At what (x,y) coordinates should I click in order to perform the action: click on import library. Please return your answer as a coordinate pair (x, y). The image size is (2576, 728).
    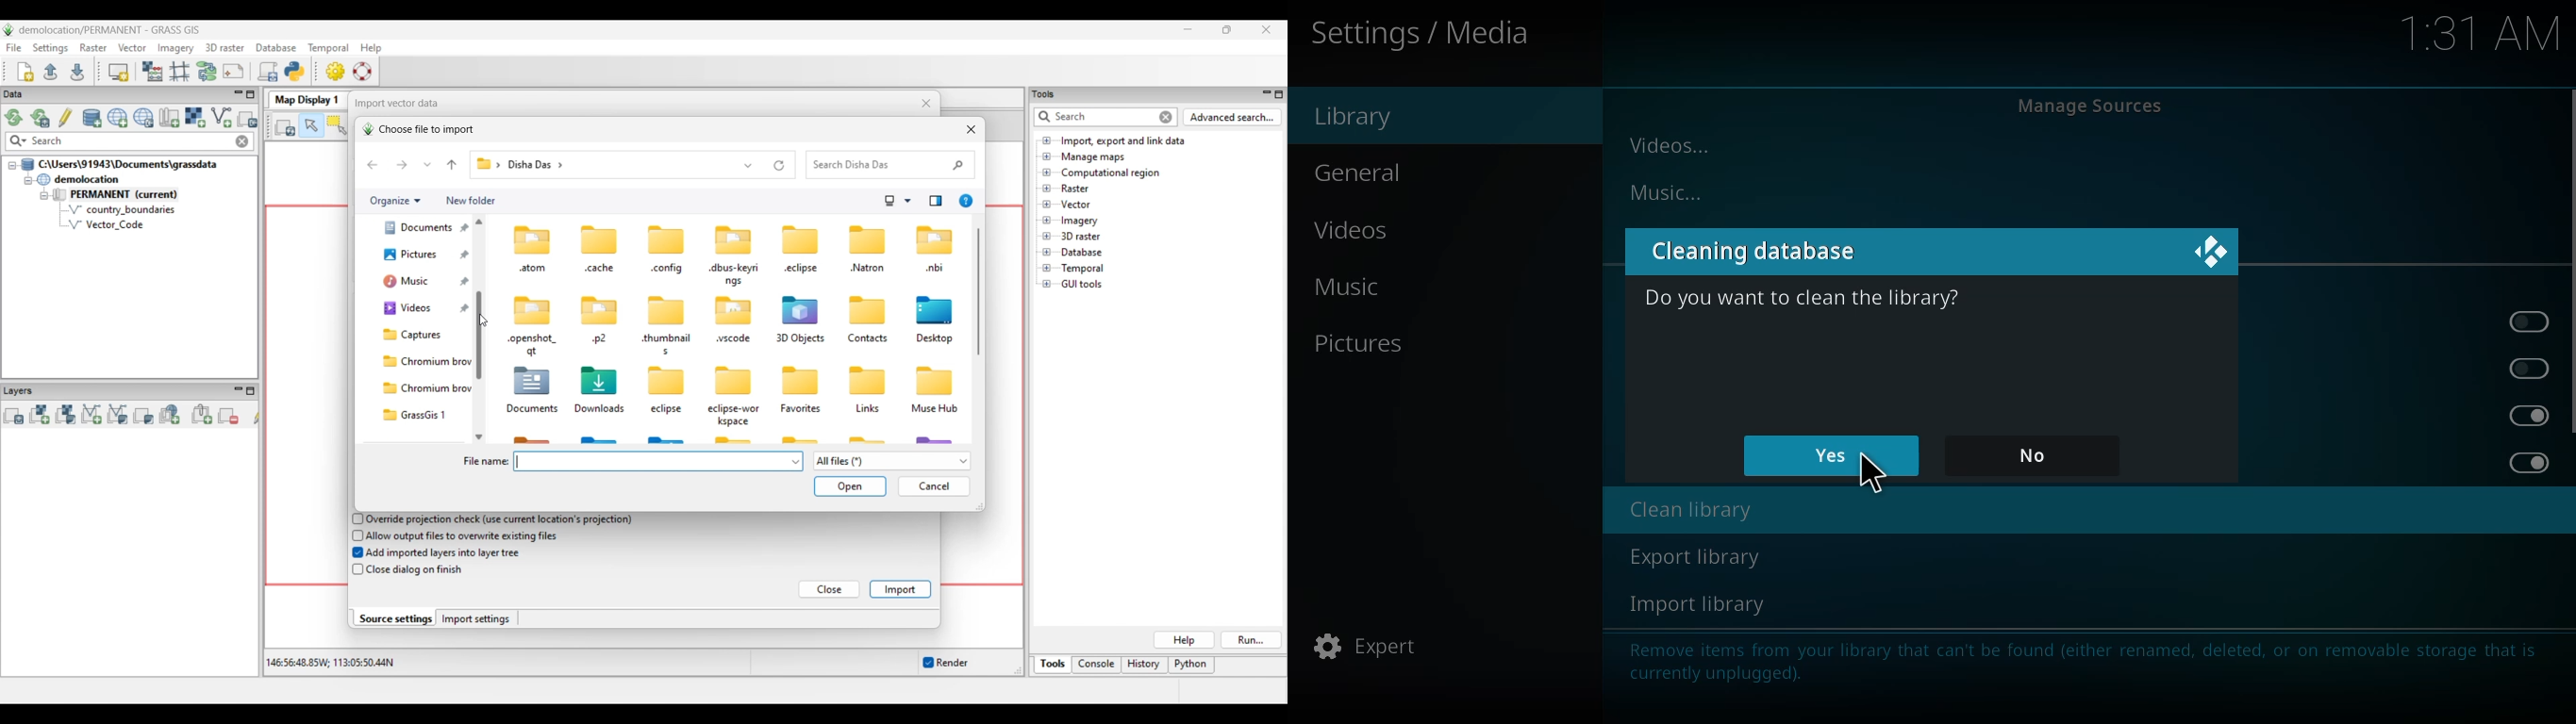
    Looking at the image, I should click on (1699, 604).